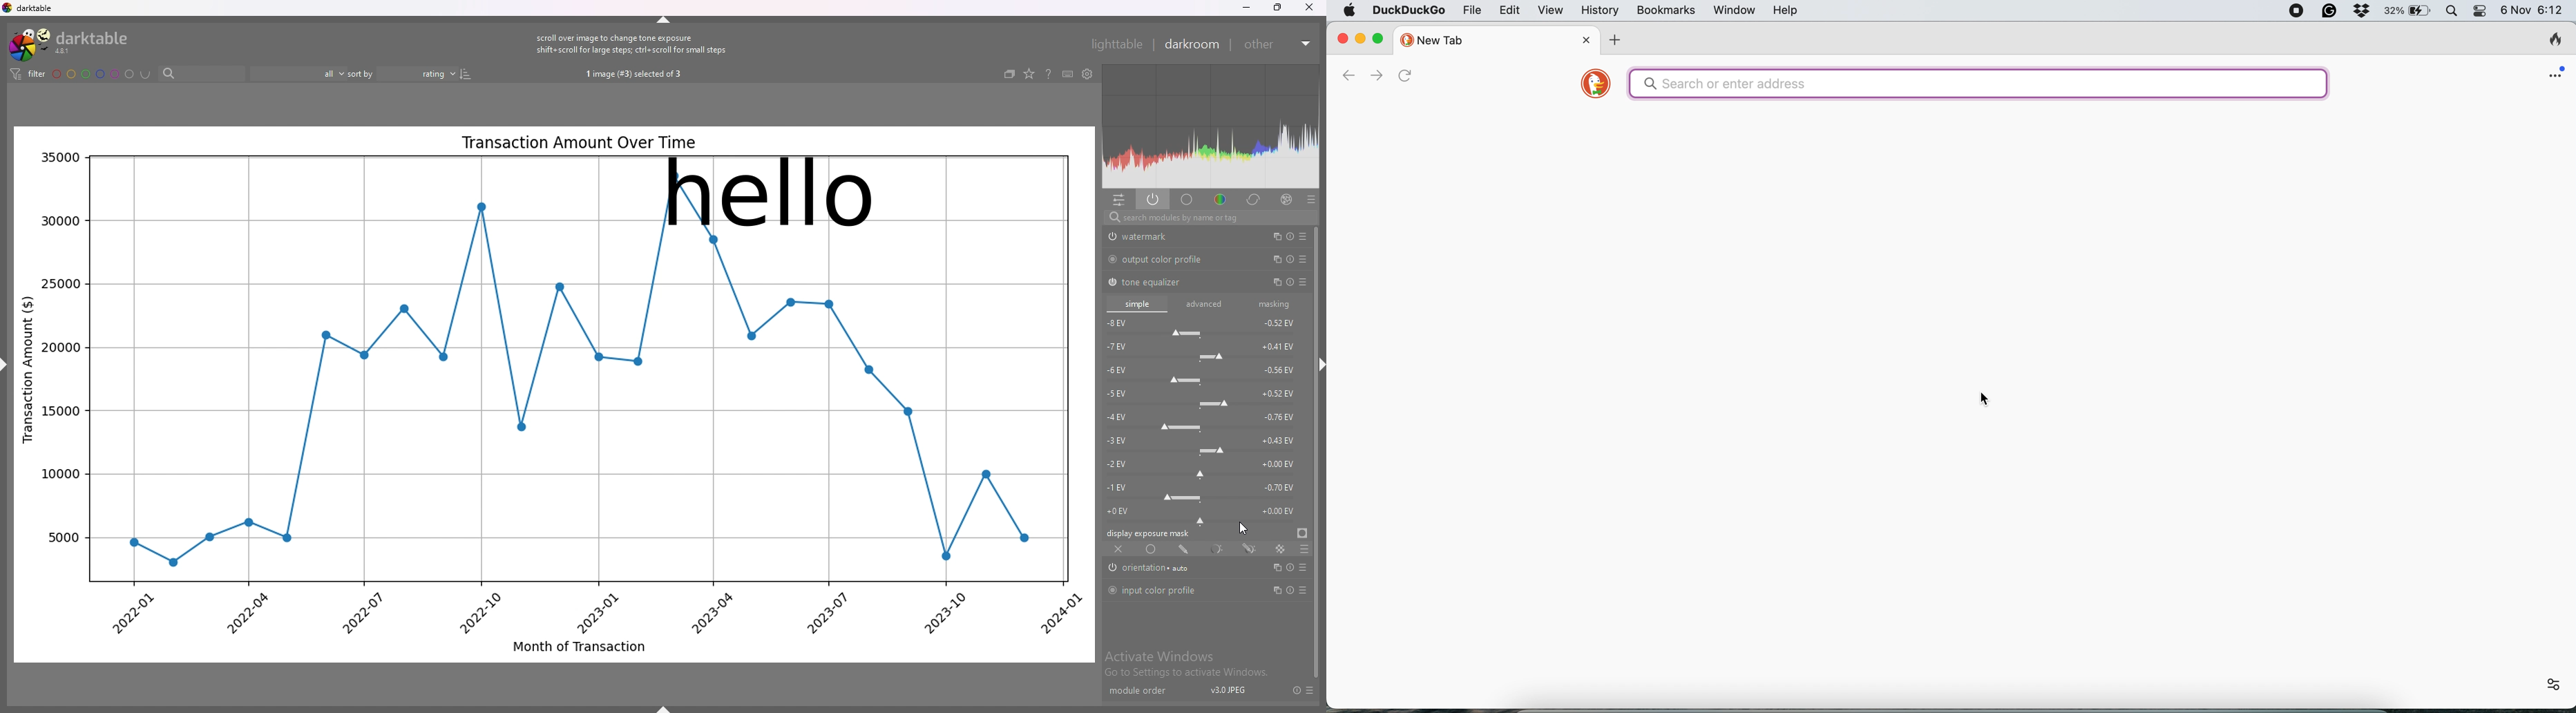  What do you see at coordinates (1278, 549) in the screenshot?
I see `raster mask` at bounding box center [1278, 549].